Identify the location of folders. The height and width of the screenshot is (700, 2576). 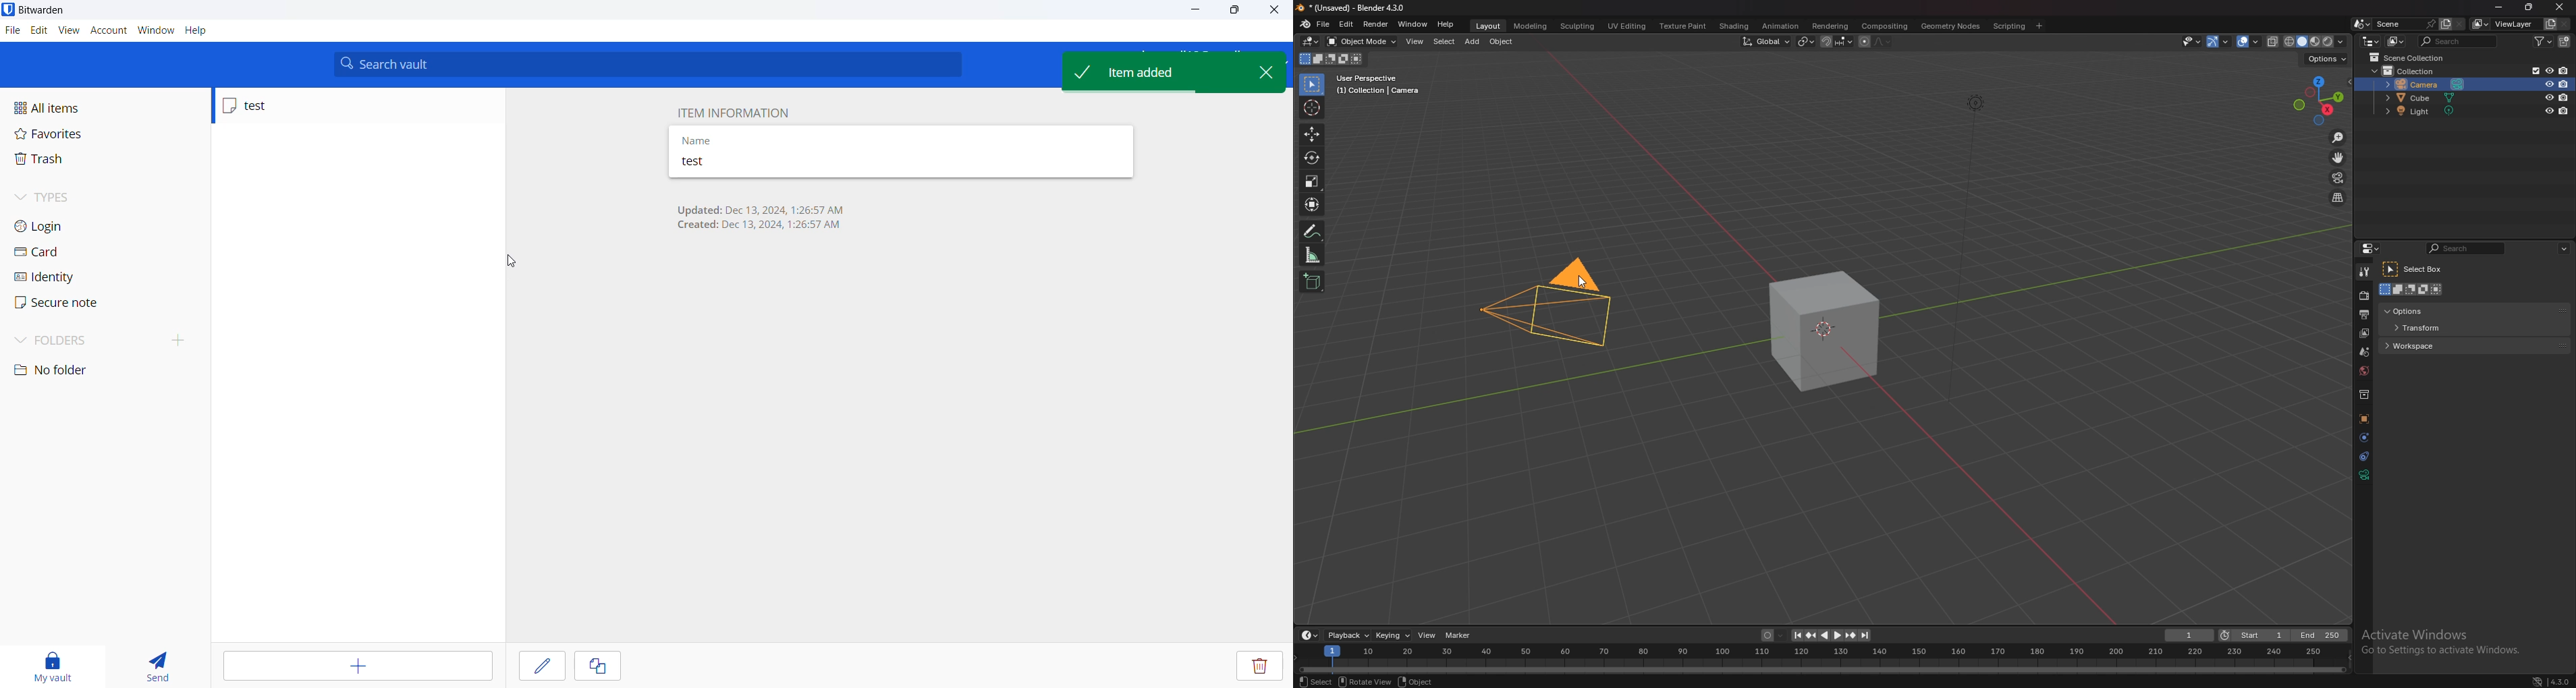
(105, 341).